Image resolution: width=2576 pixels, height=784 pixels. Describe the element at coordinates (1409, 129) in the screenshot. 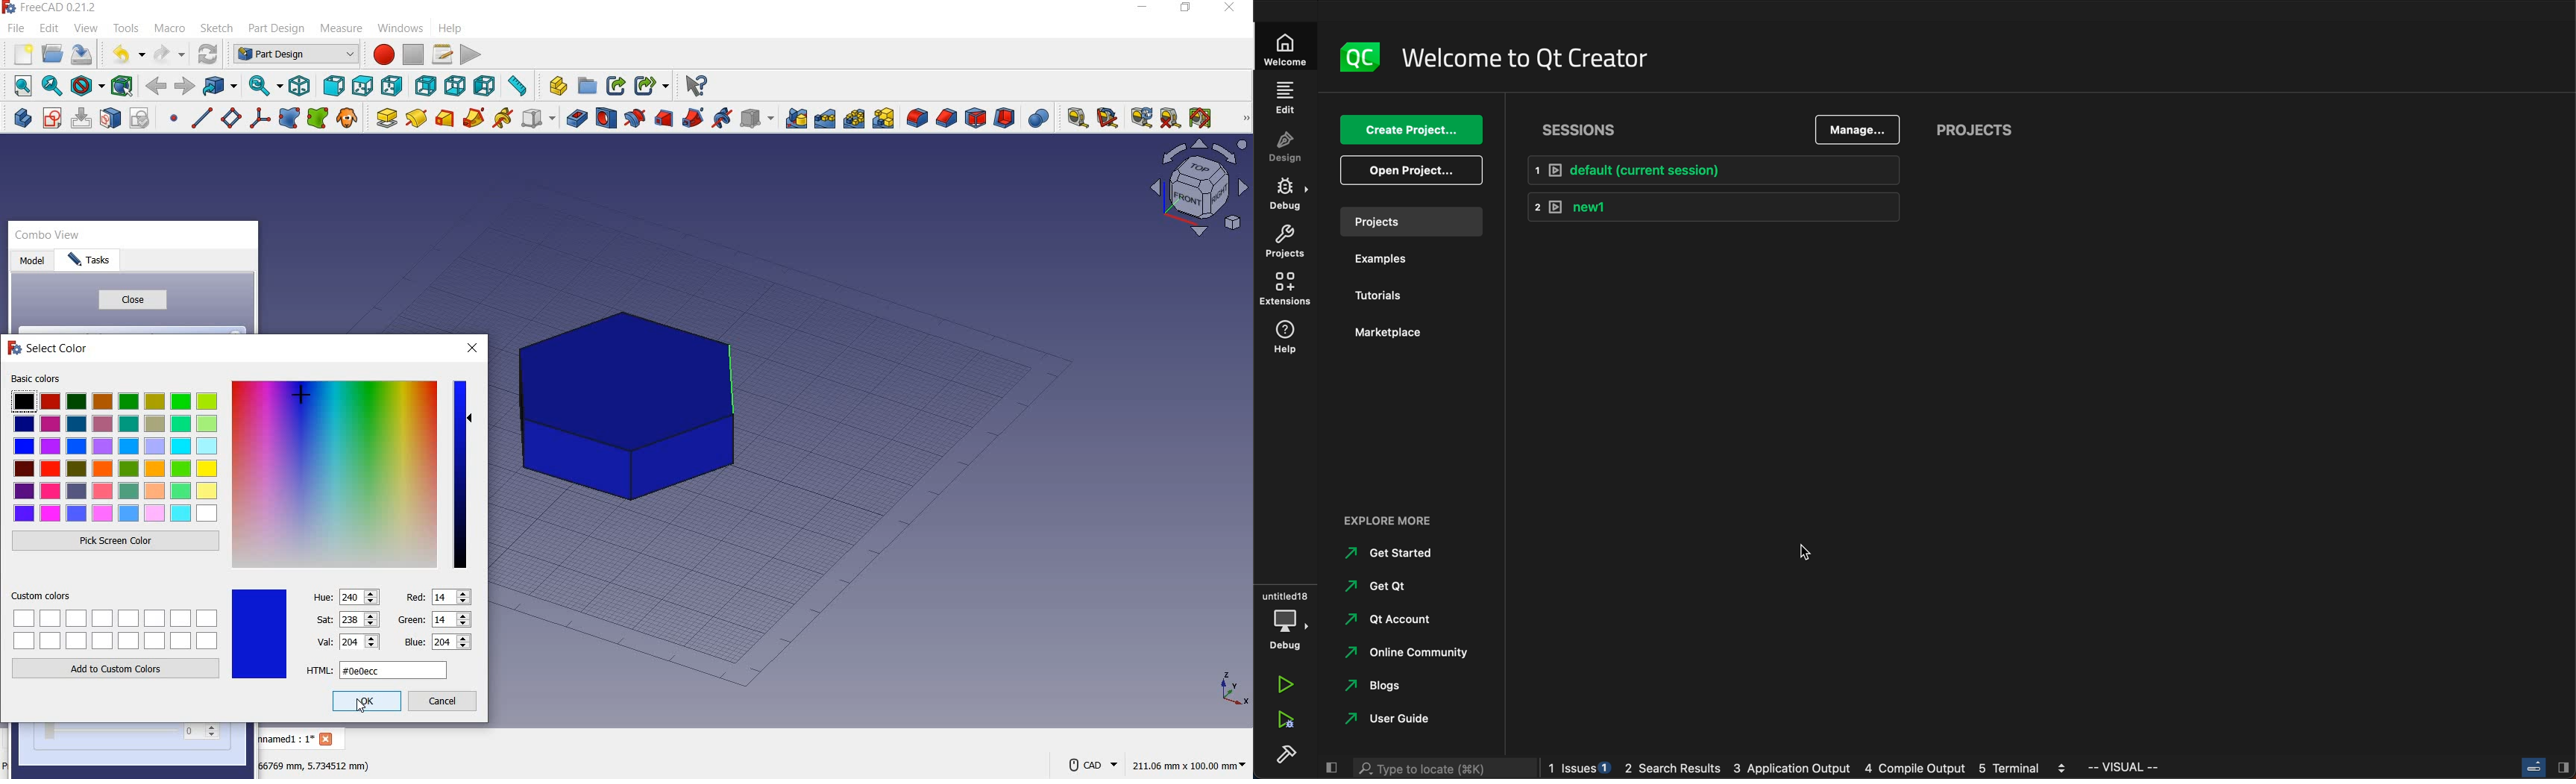

I see `create` at that location.